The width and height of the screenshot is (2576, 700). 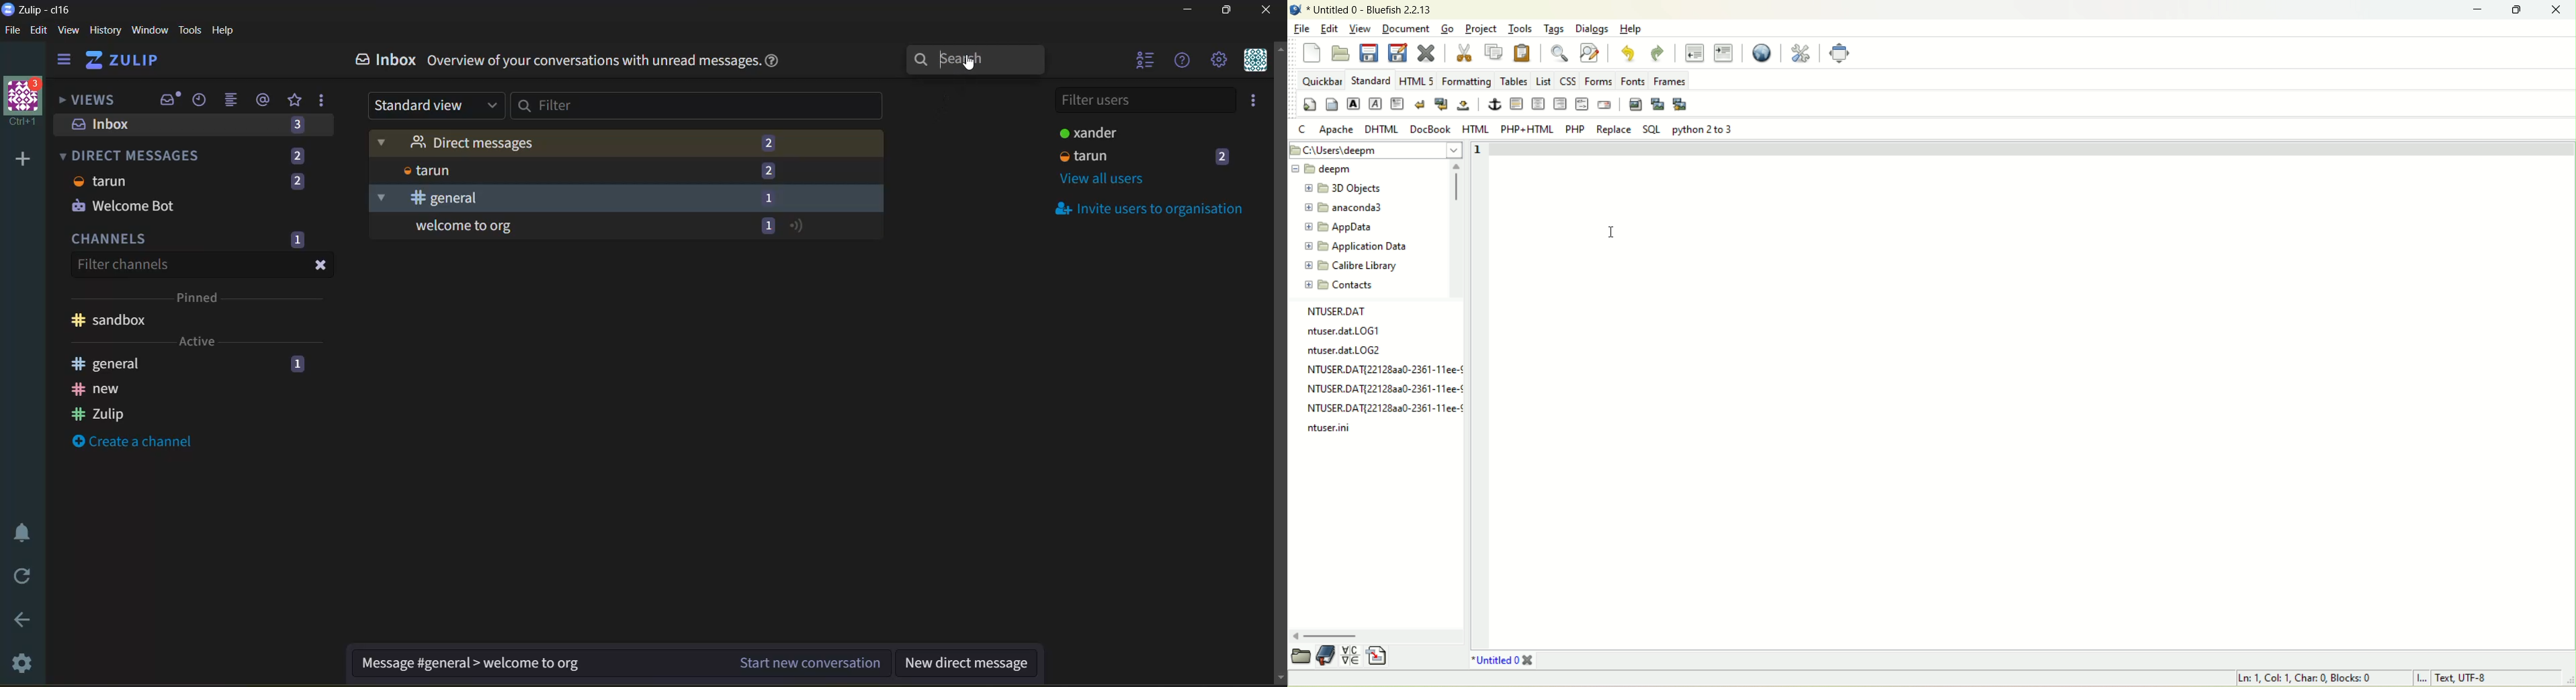 I want to click on 1, so click(x=767, y=226).